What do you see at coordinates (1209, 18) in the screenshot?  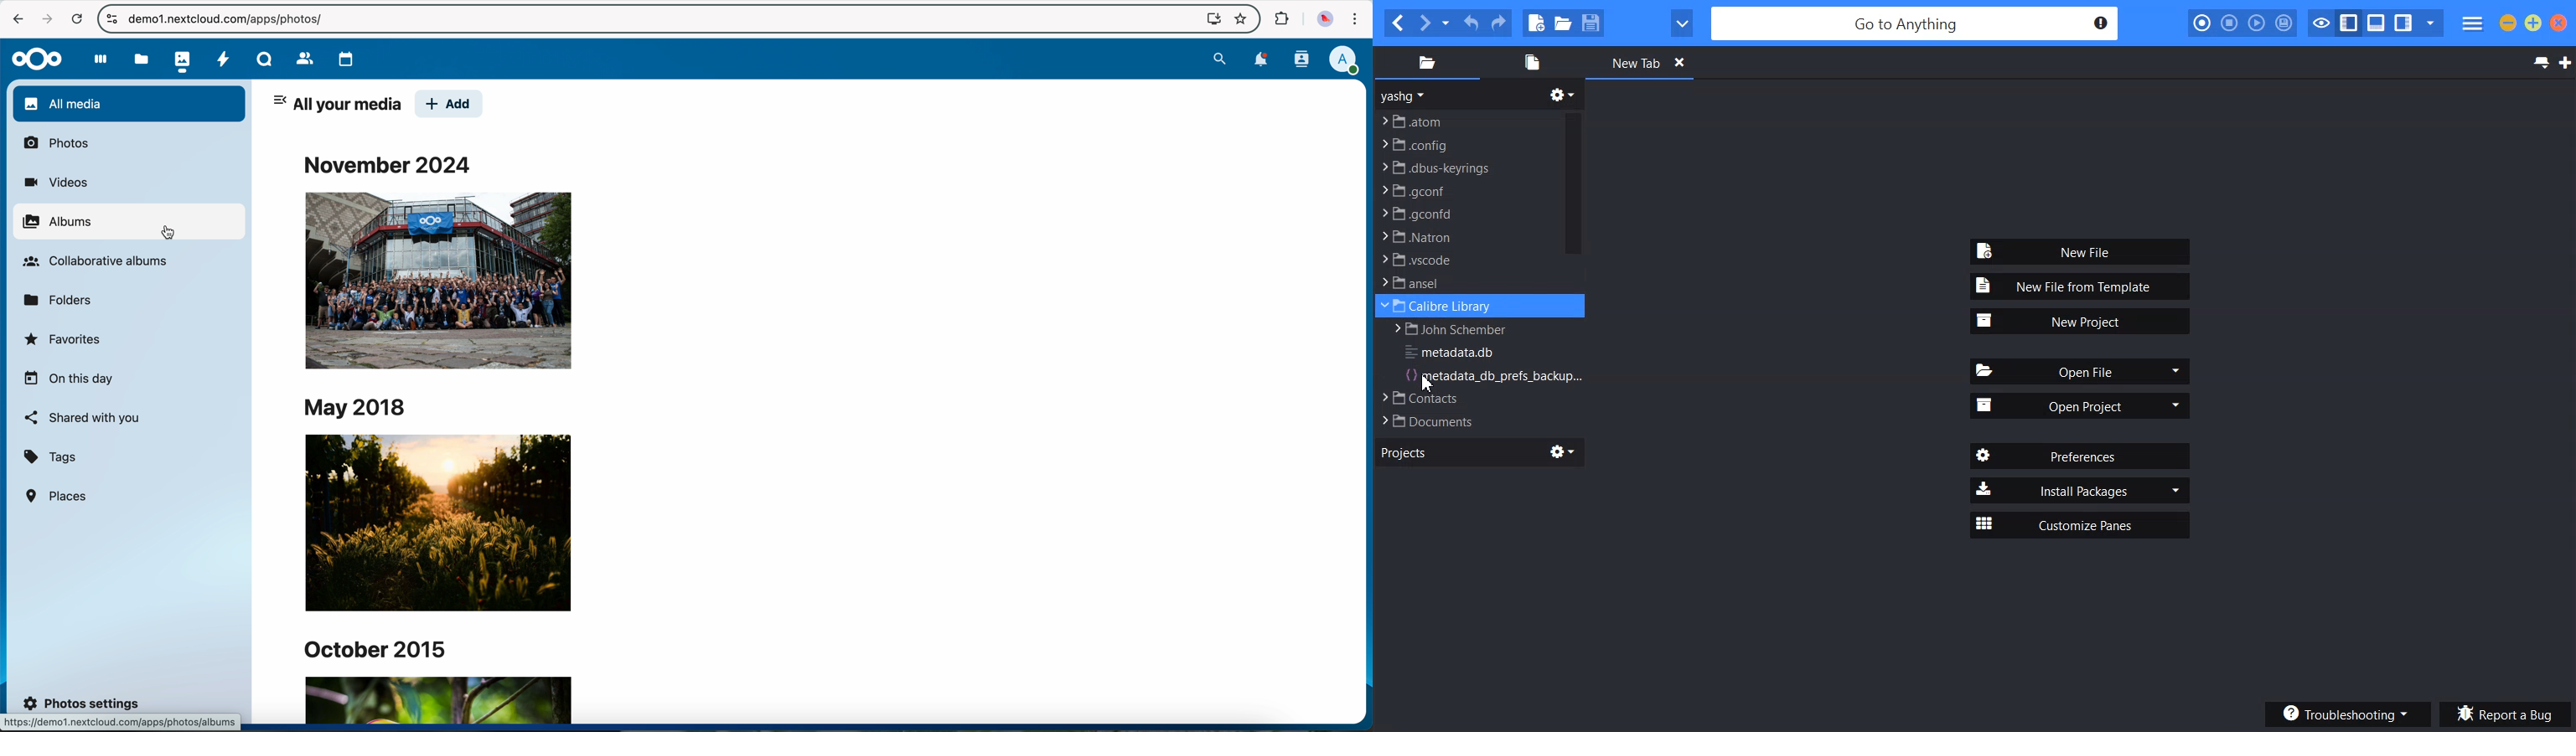 I see `screen` at bounding box center [1209, 18].